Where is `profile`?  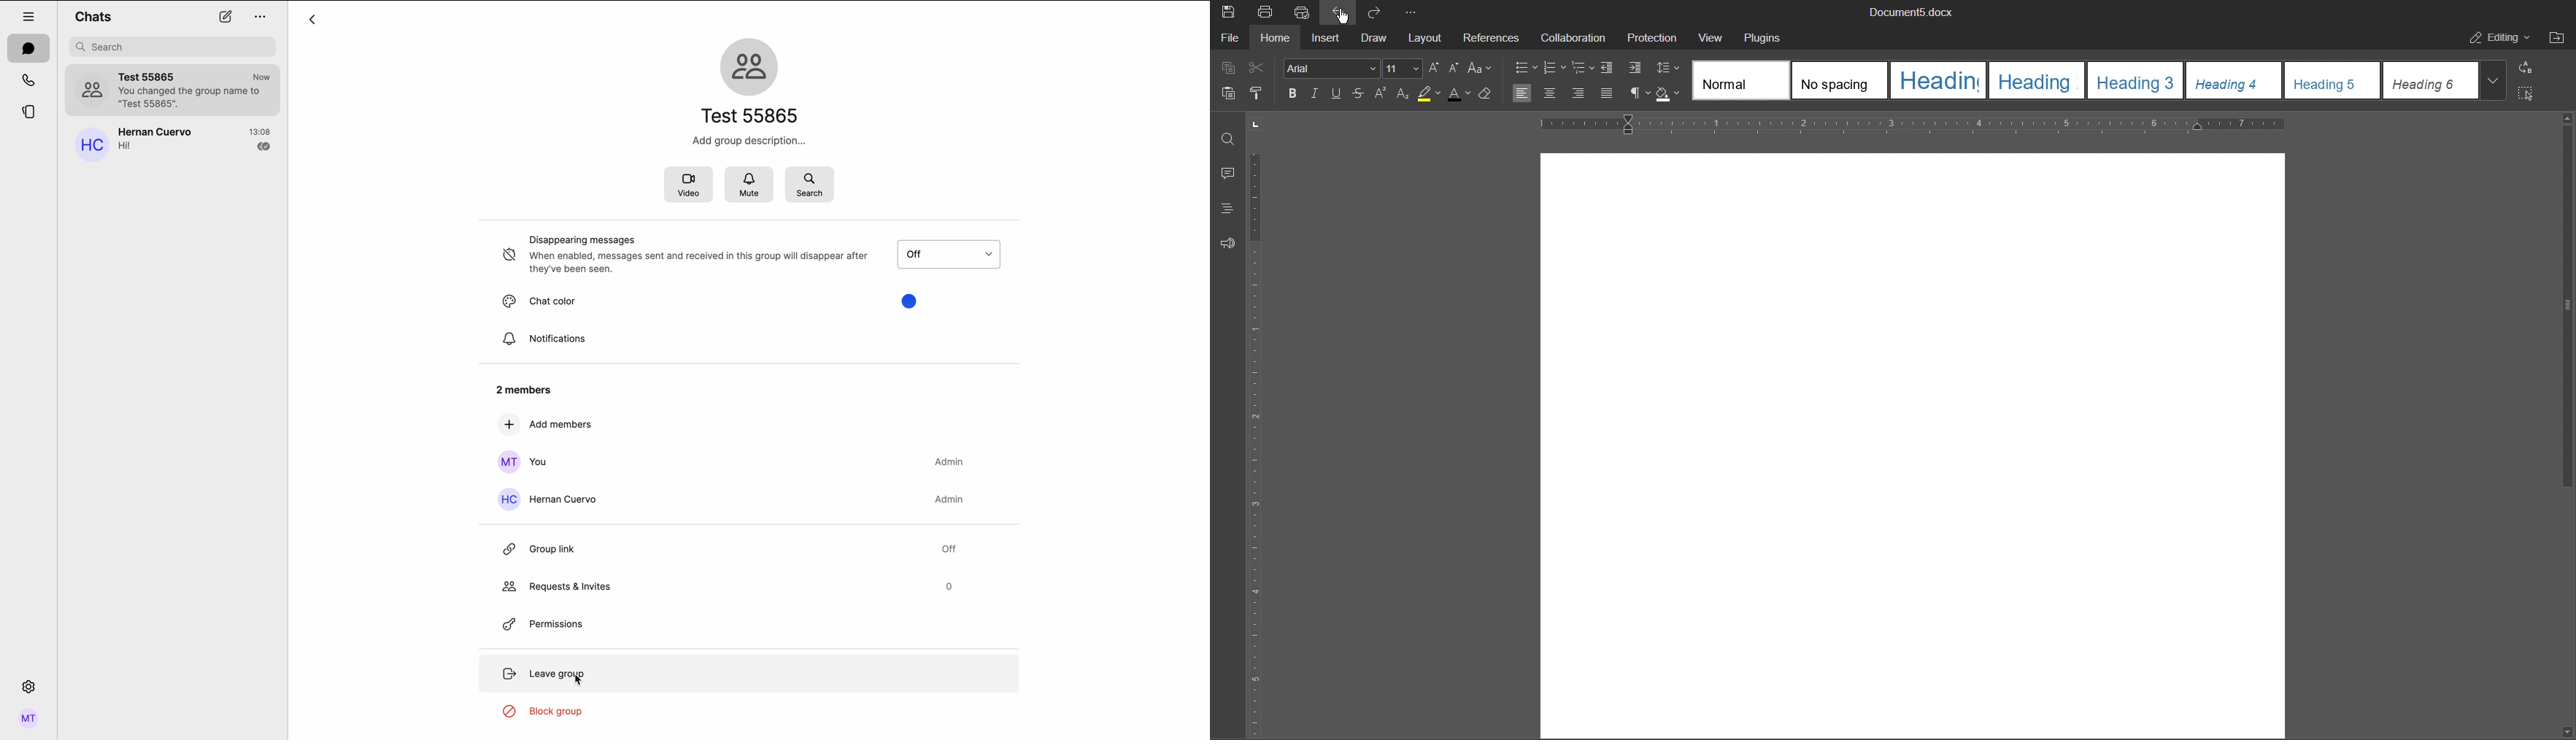 profile is located at coordinates (30, 719).